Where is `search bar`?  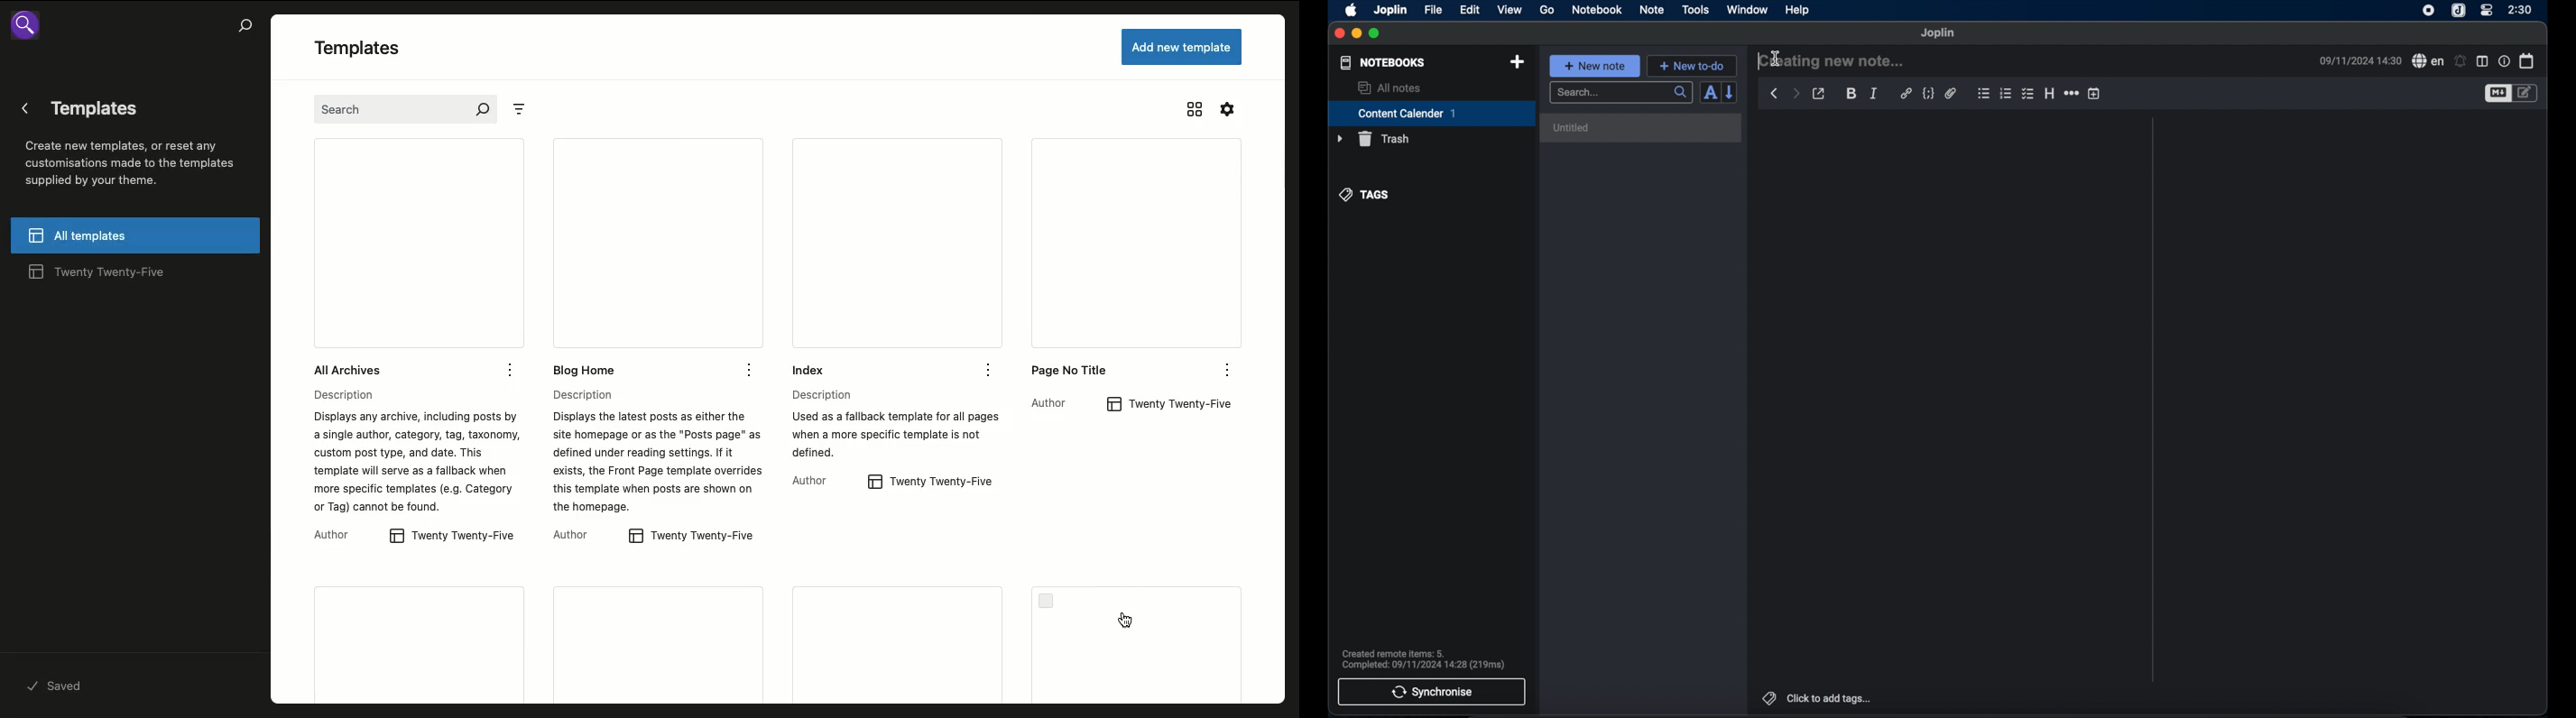
search bar is located at coordinates (1622, 93).